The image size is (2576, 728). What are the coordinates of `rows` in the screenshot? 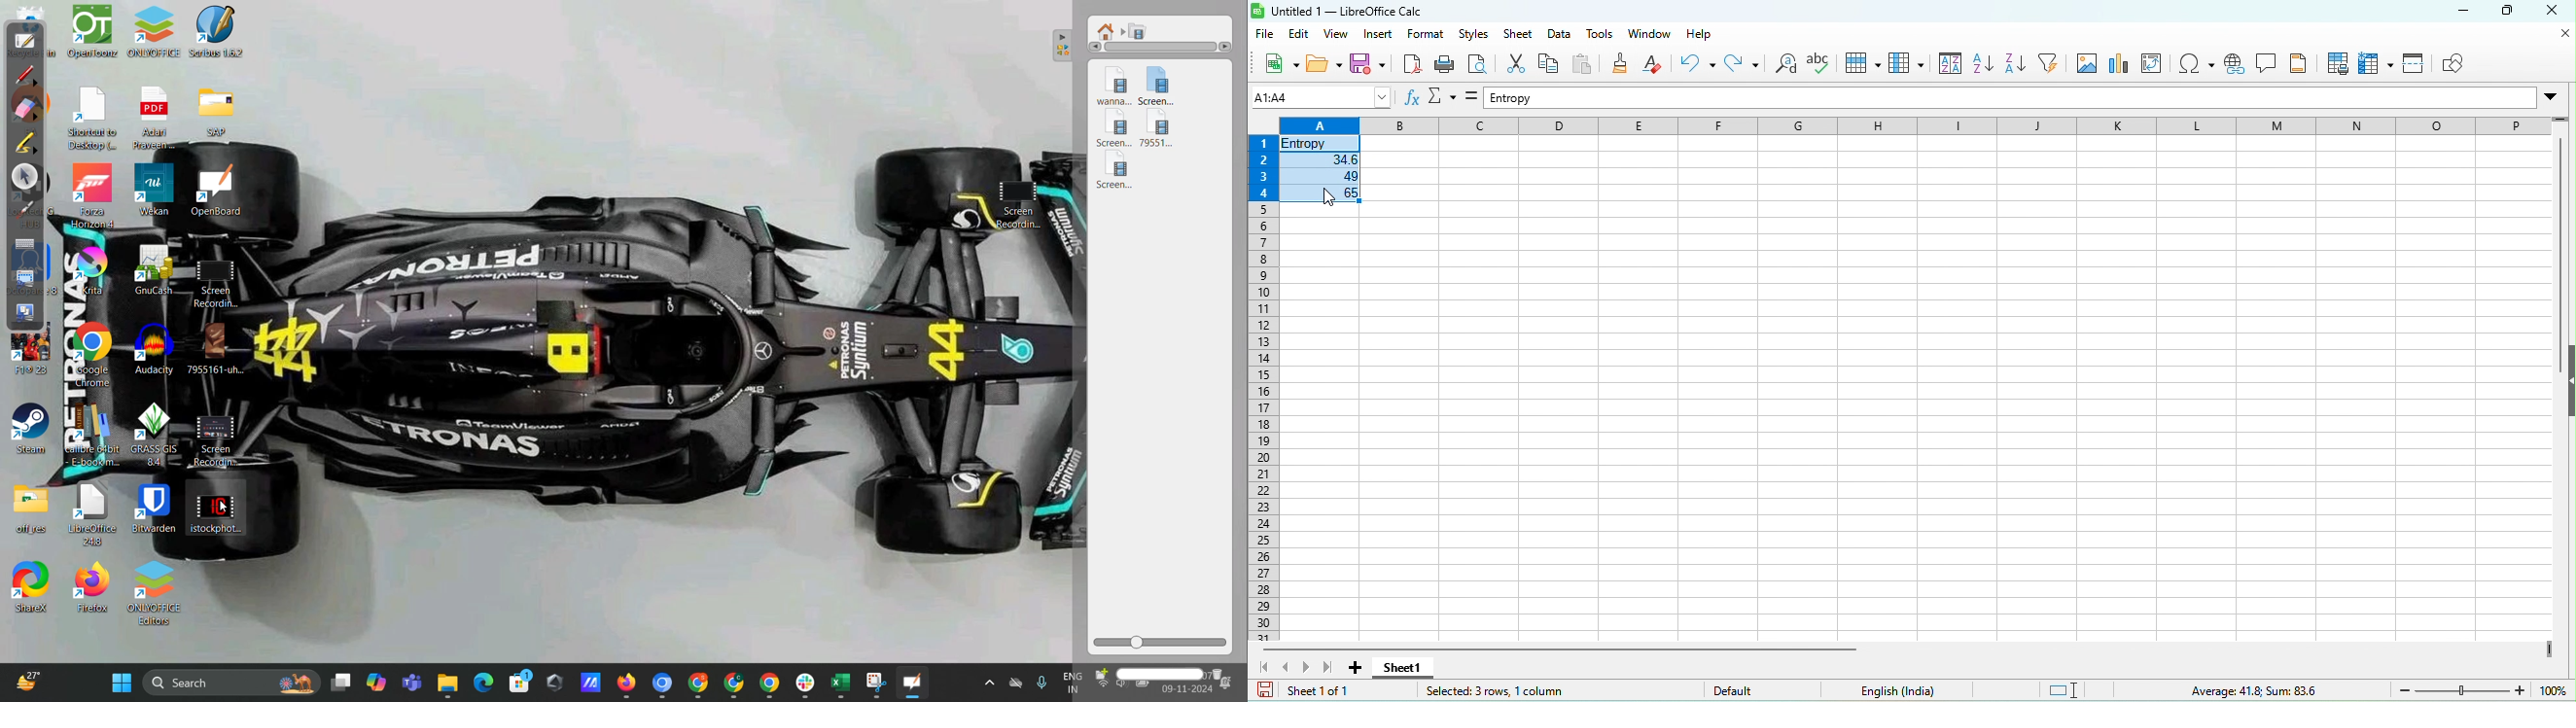 It's located at (1262, 379).